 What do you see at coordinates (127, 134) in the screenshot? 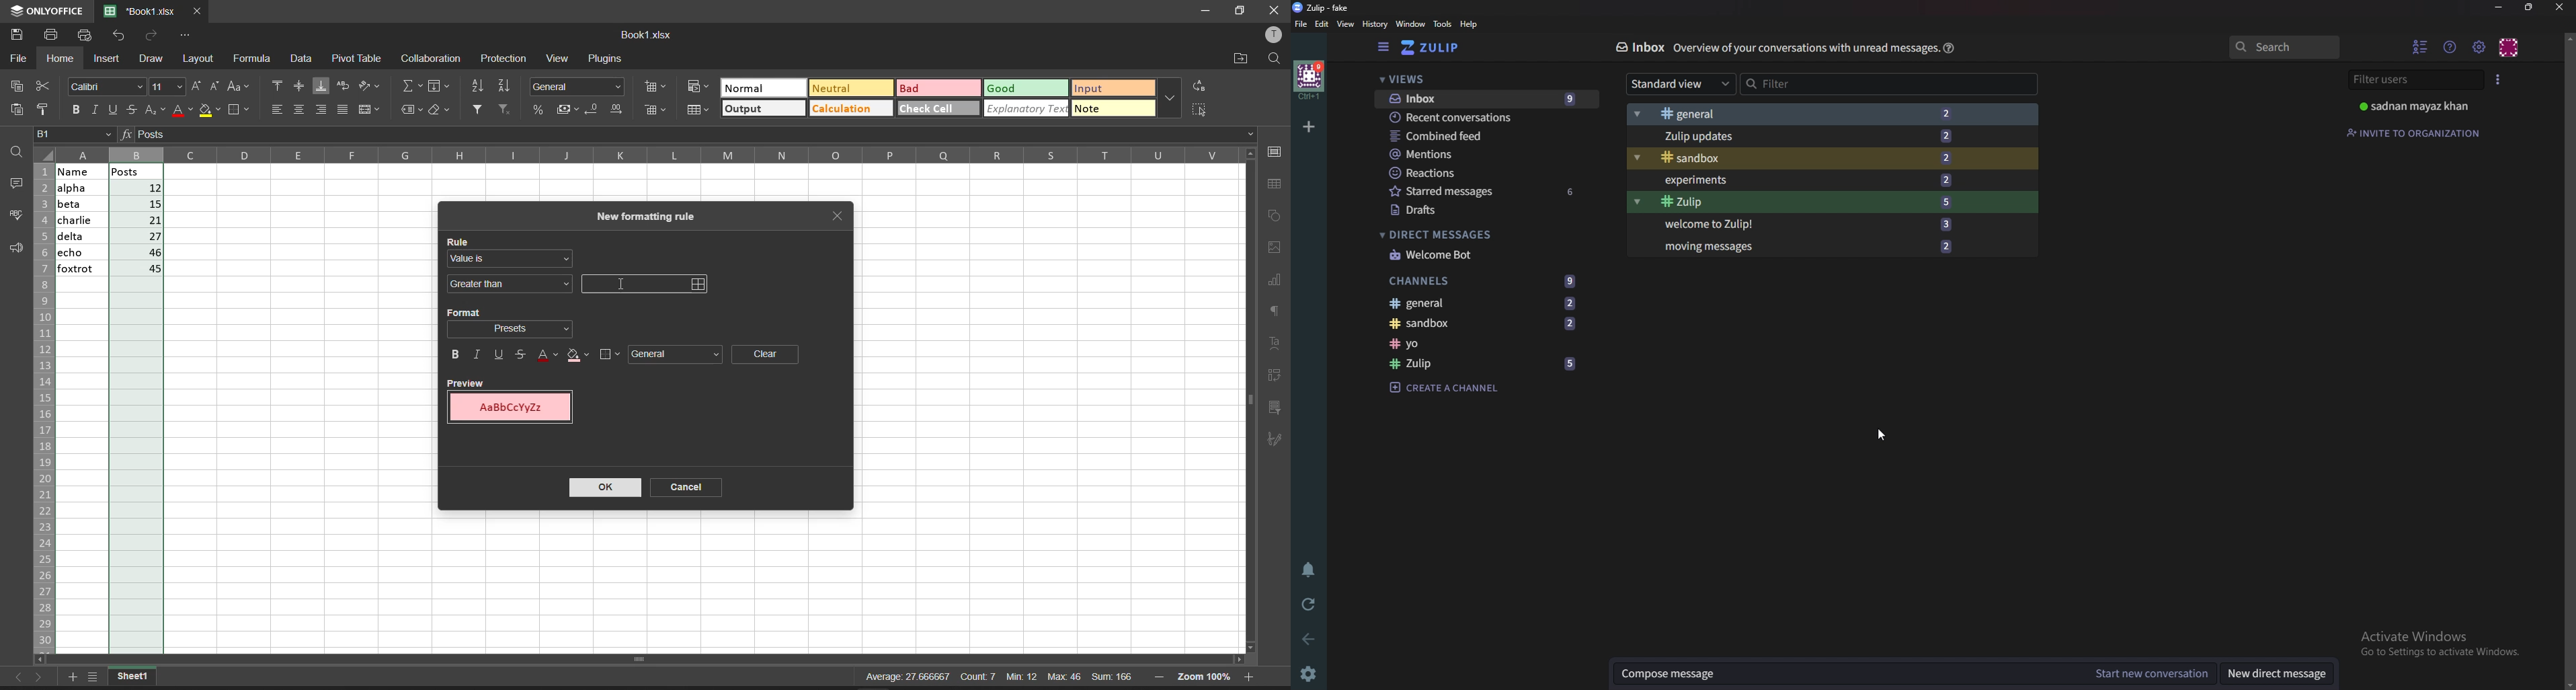
I see `formula` at bounding box center [127, 134].